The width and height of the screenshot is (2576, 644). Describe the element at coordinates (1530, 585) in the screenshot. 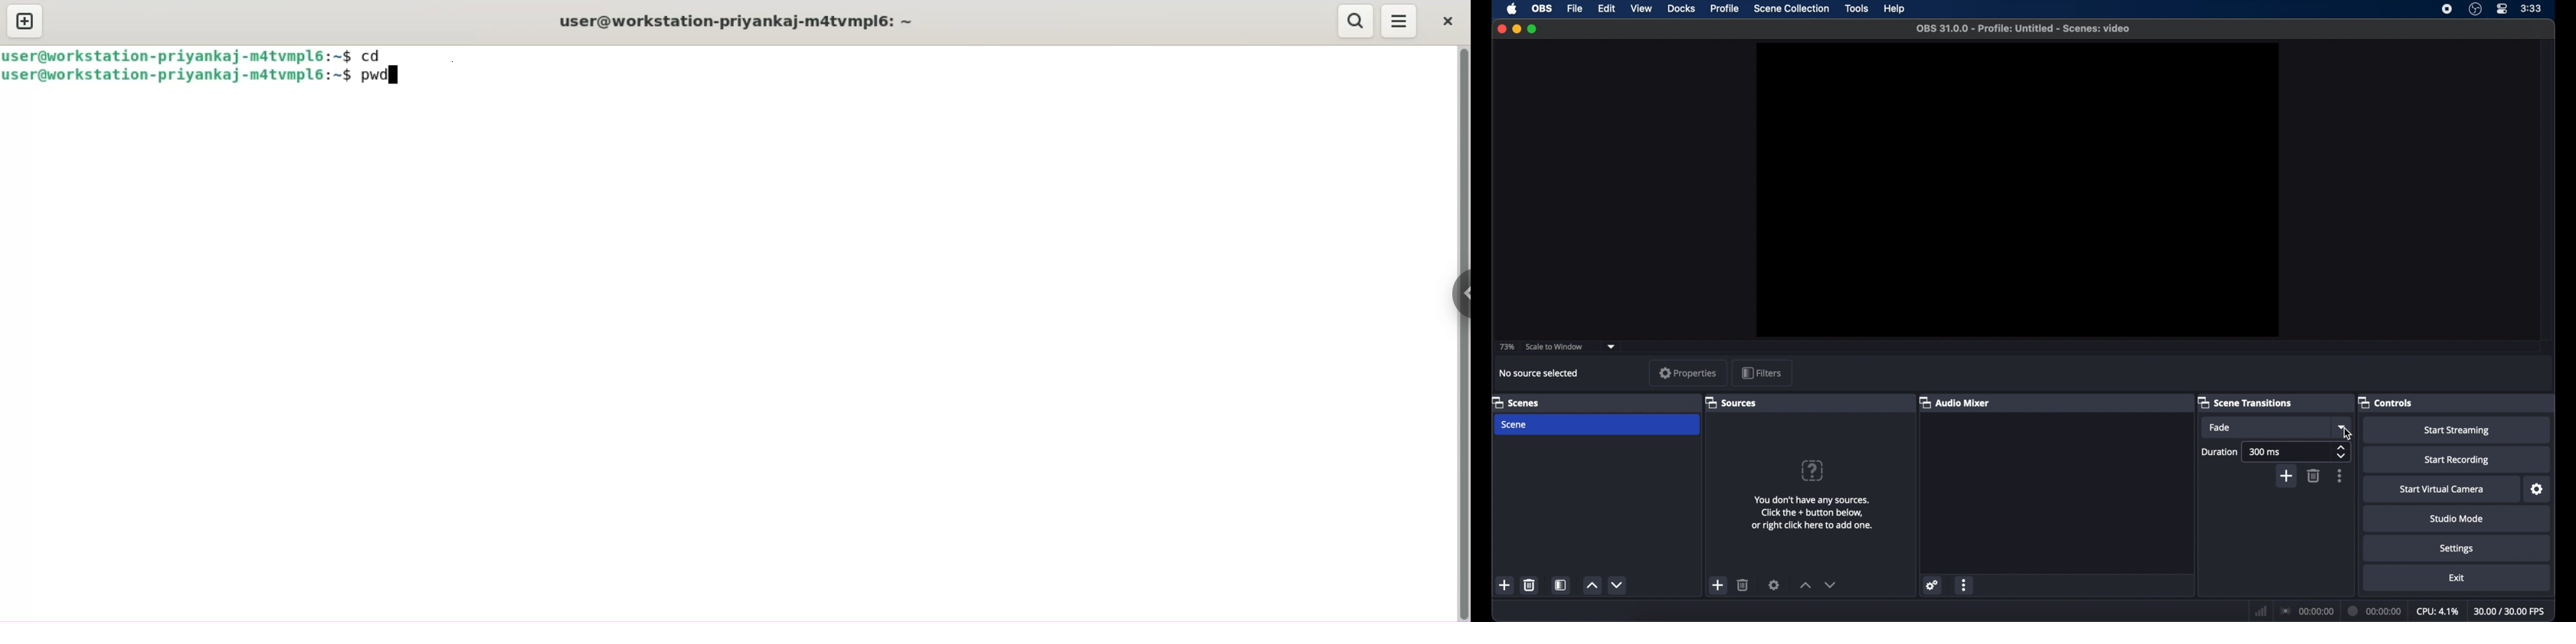

I see `delete` at that location.